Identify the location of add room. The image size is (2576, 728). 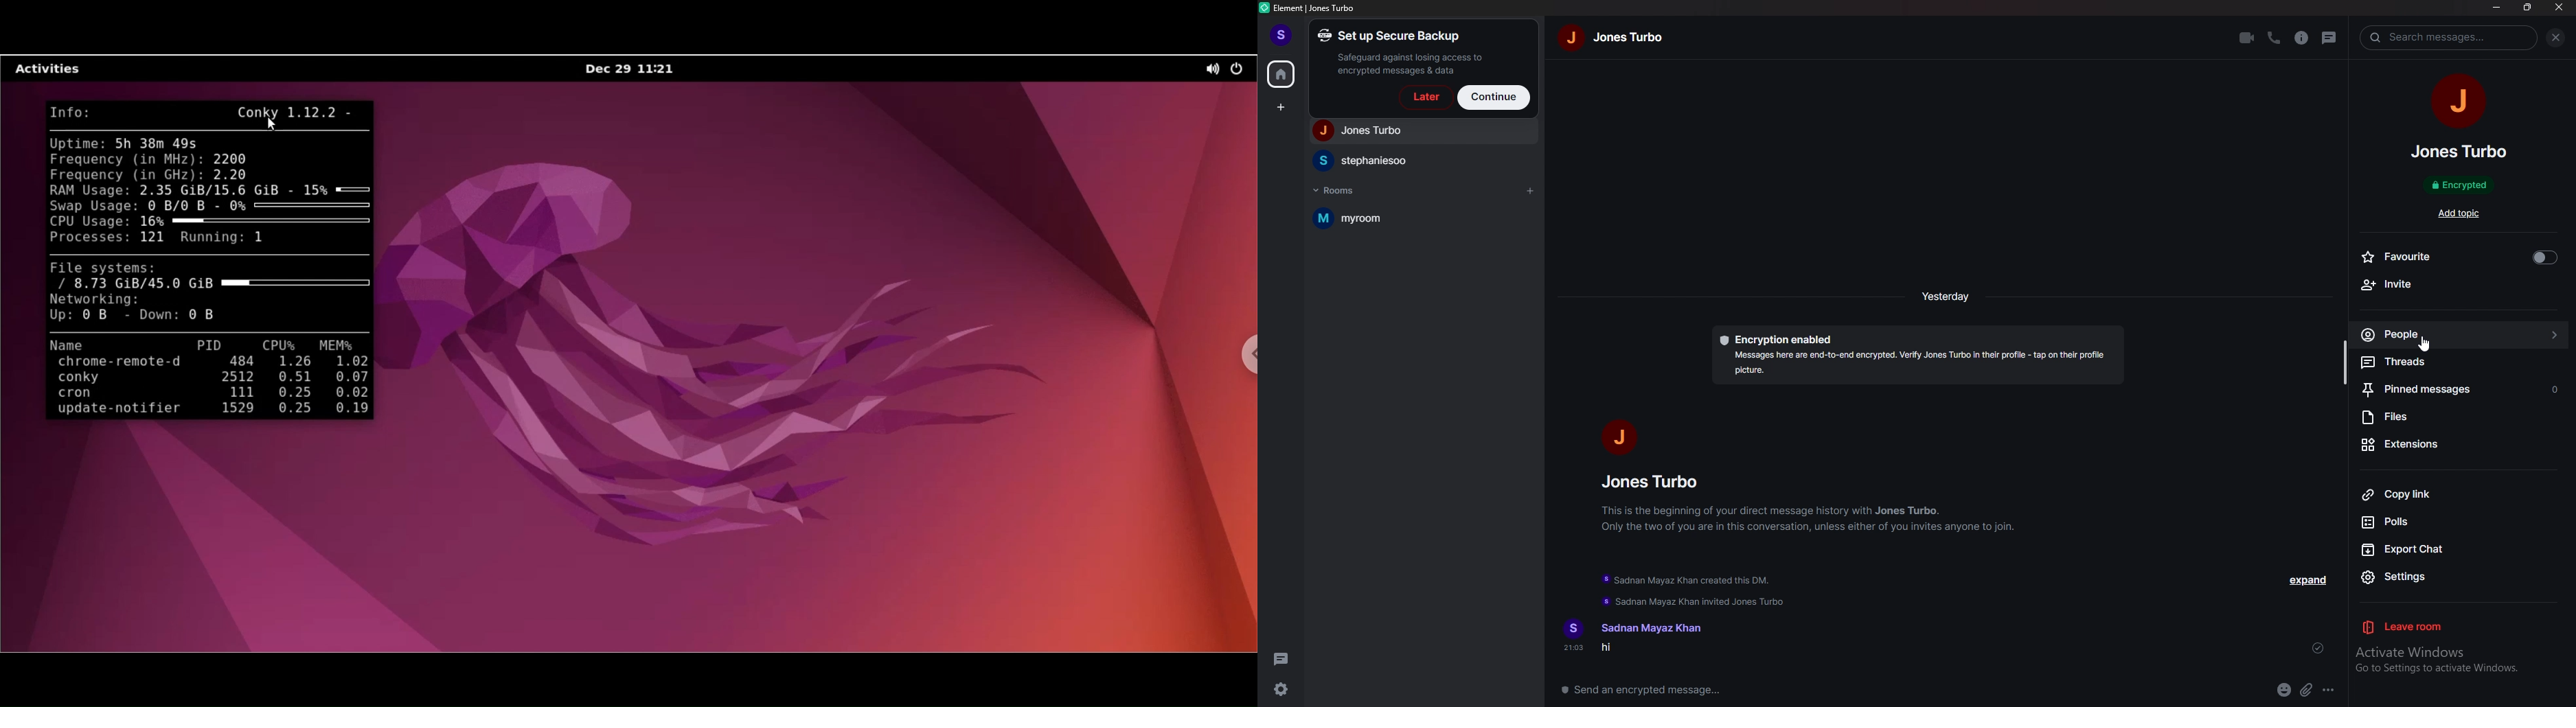
(1529, 192).